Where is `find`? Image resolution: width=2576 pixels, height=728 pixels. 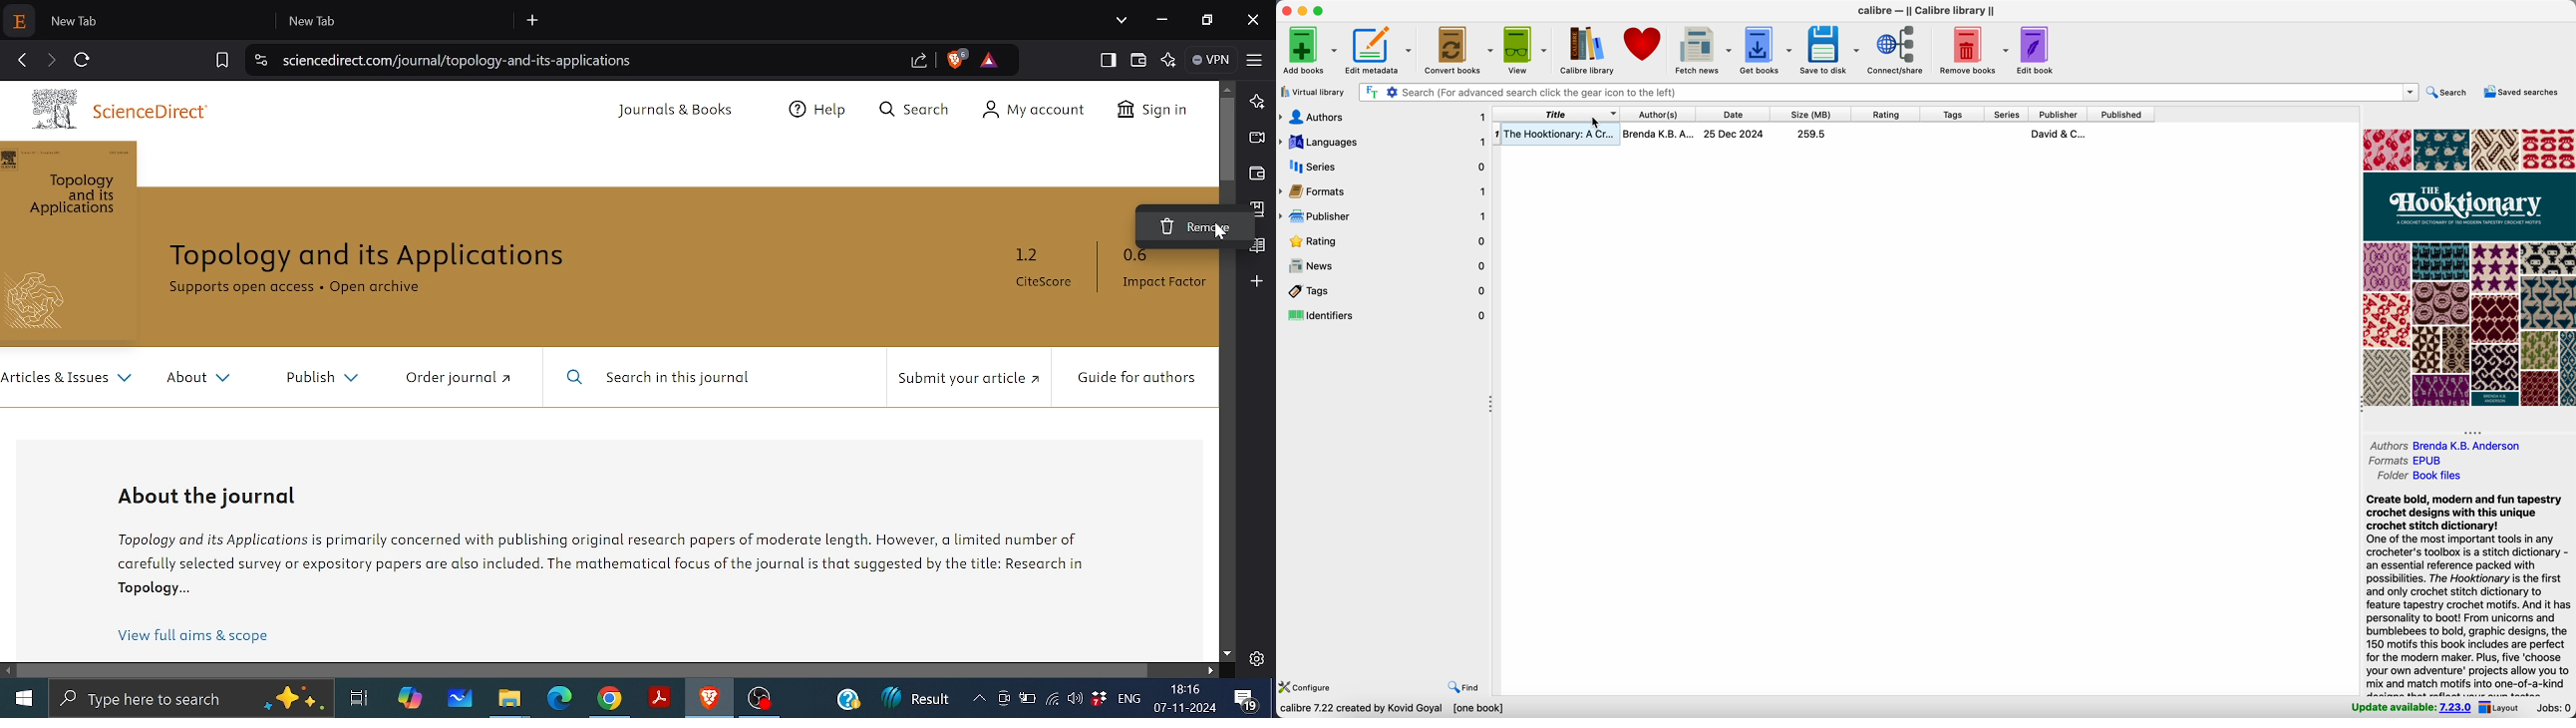
find is located at coordinates (1463, 689).